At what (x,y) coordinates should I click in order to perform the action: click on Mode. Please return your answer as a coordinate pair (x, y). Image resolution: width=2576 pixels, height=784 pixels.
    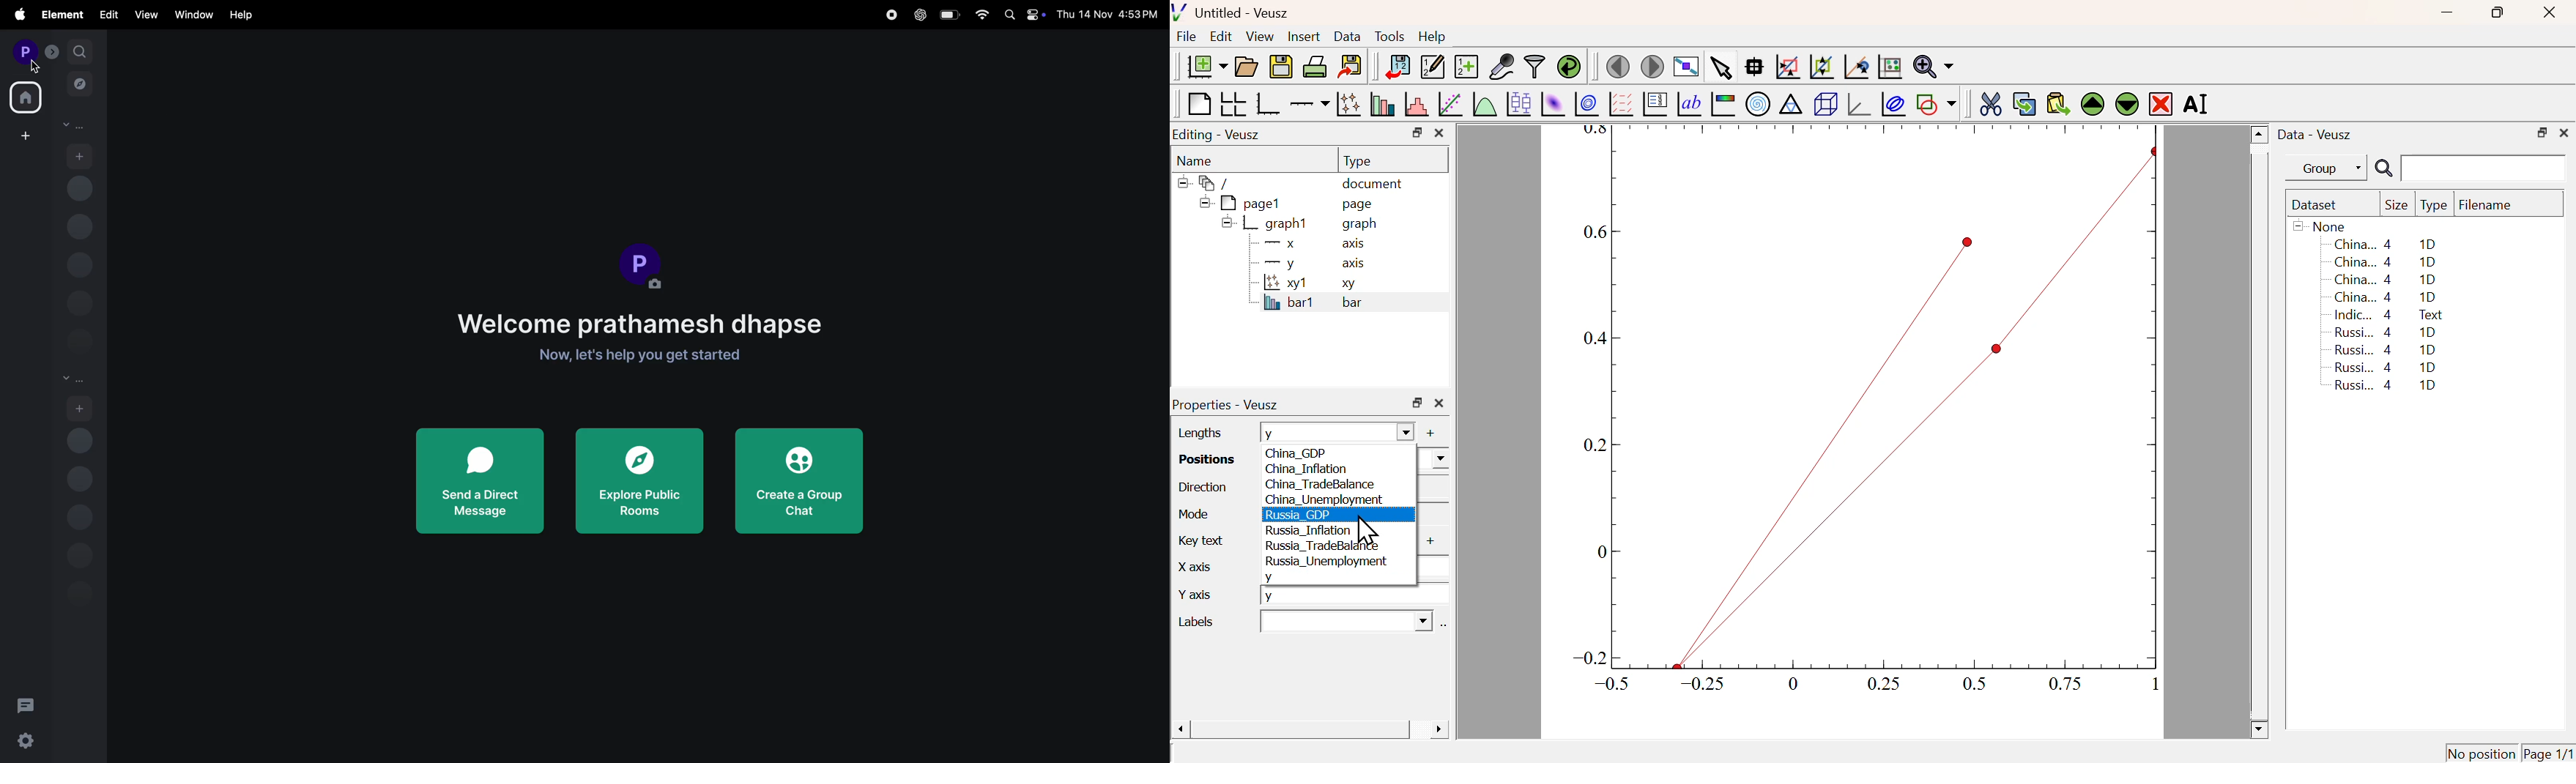
    Looking at the image, I should click on (1192, 512).